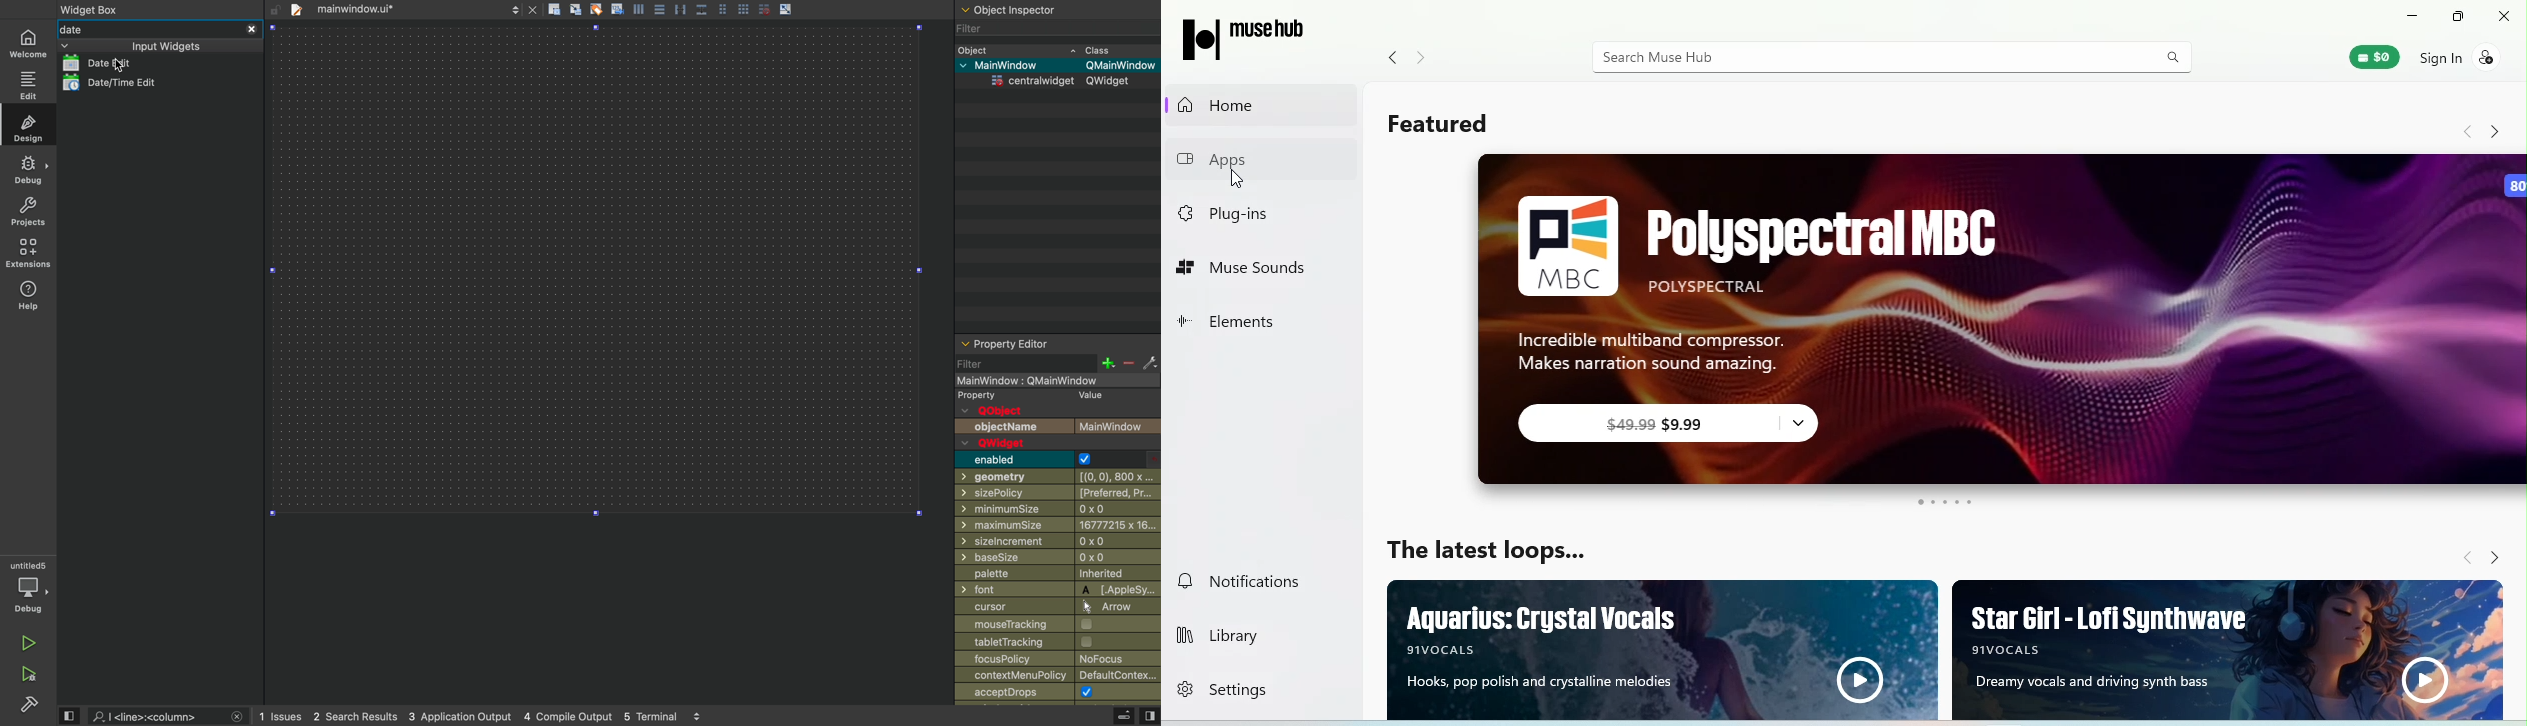 This screenshot has height=728, width=2548. Describe the element at coordinates (2405, 14) in the screenshot. I see `Minimize` at that location.